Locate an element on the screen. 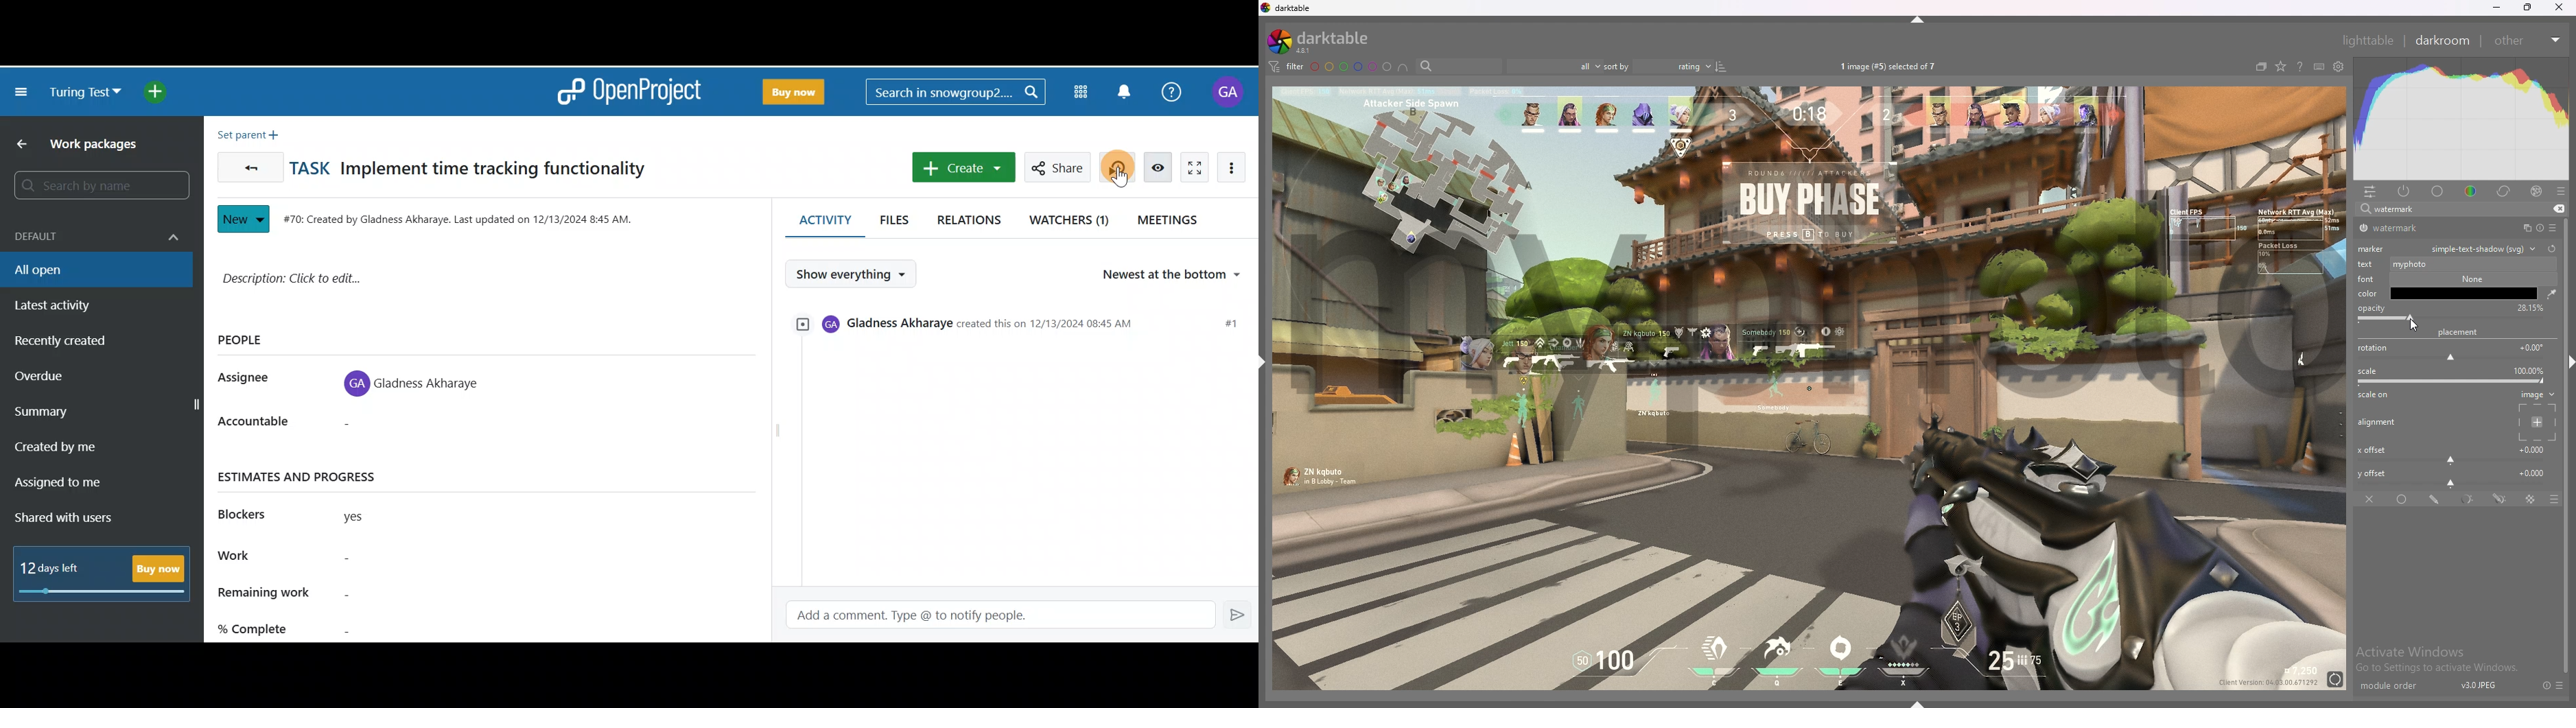  scale on is located at coordinates (2377, 396).